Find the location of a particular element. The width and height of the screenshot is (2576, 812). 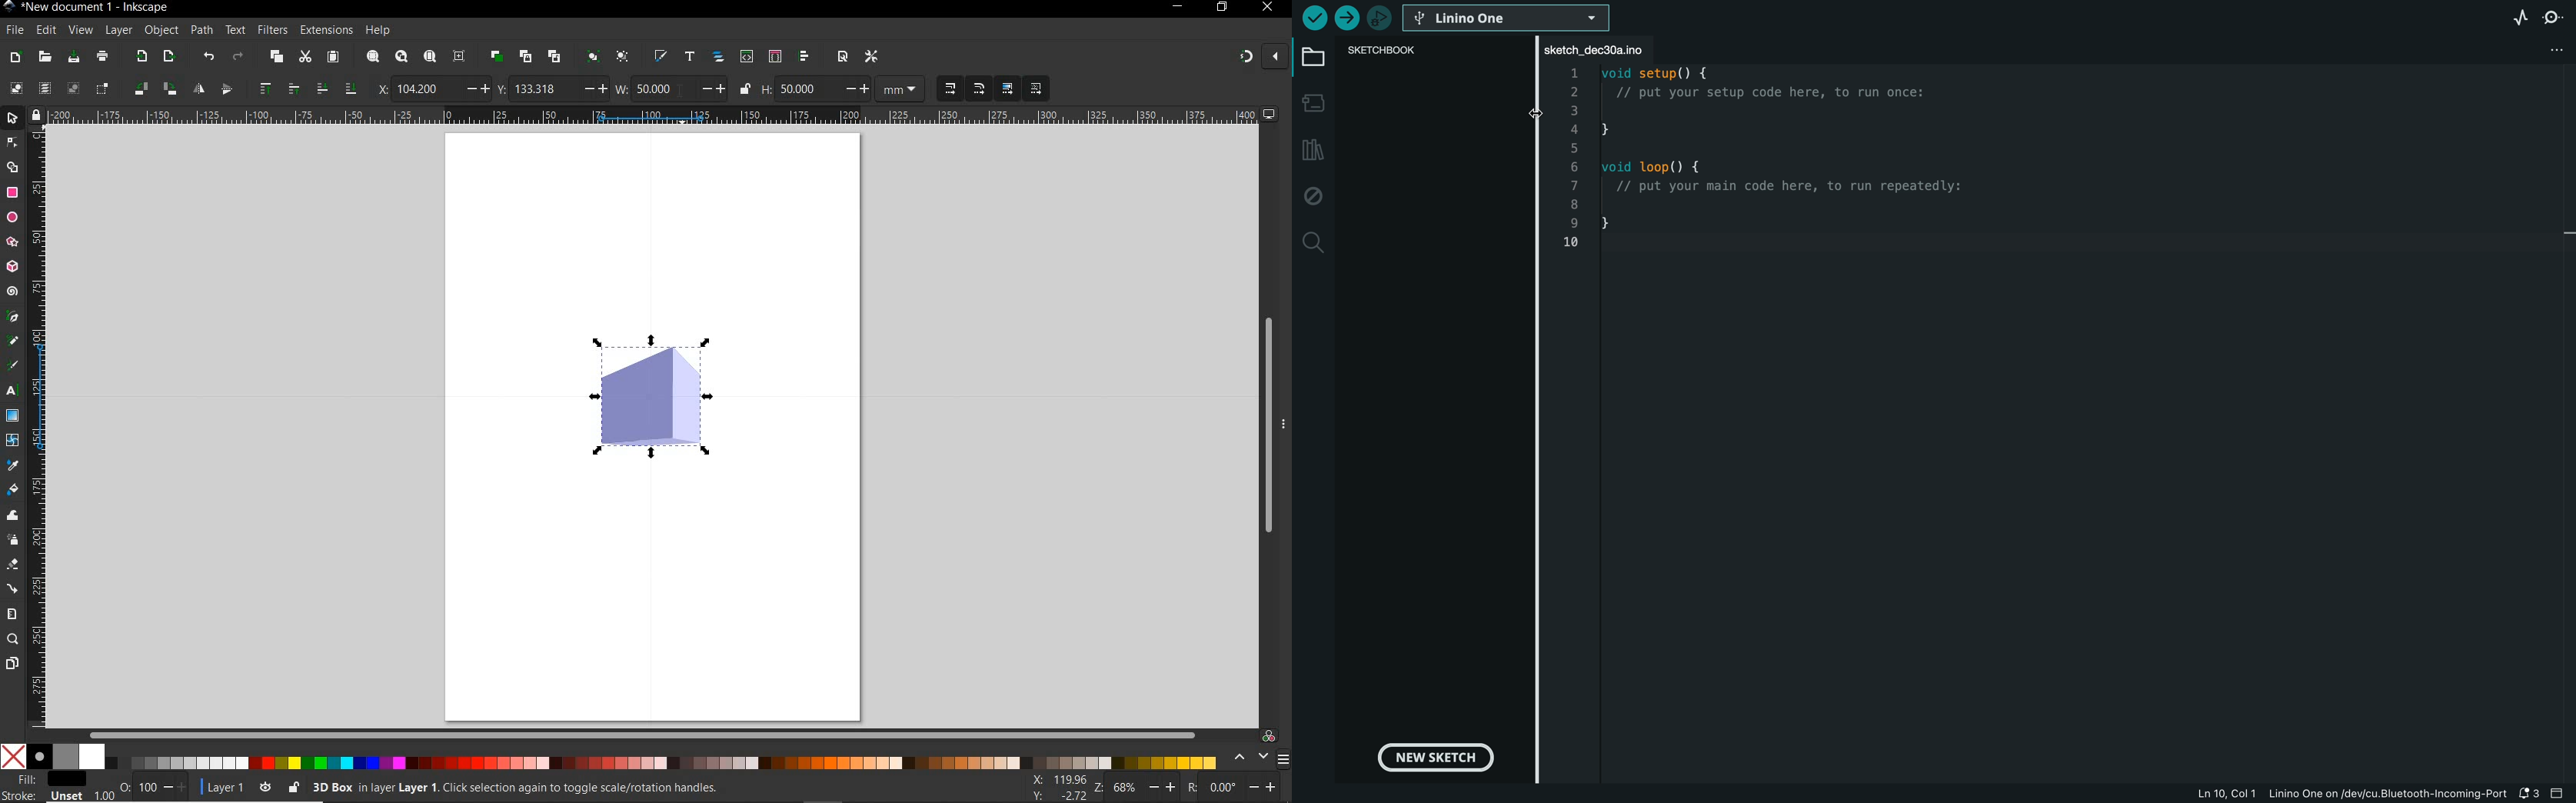

open xml editor is located at coordinates (746, 56).